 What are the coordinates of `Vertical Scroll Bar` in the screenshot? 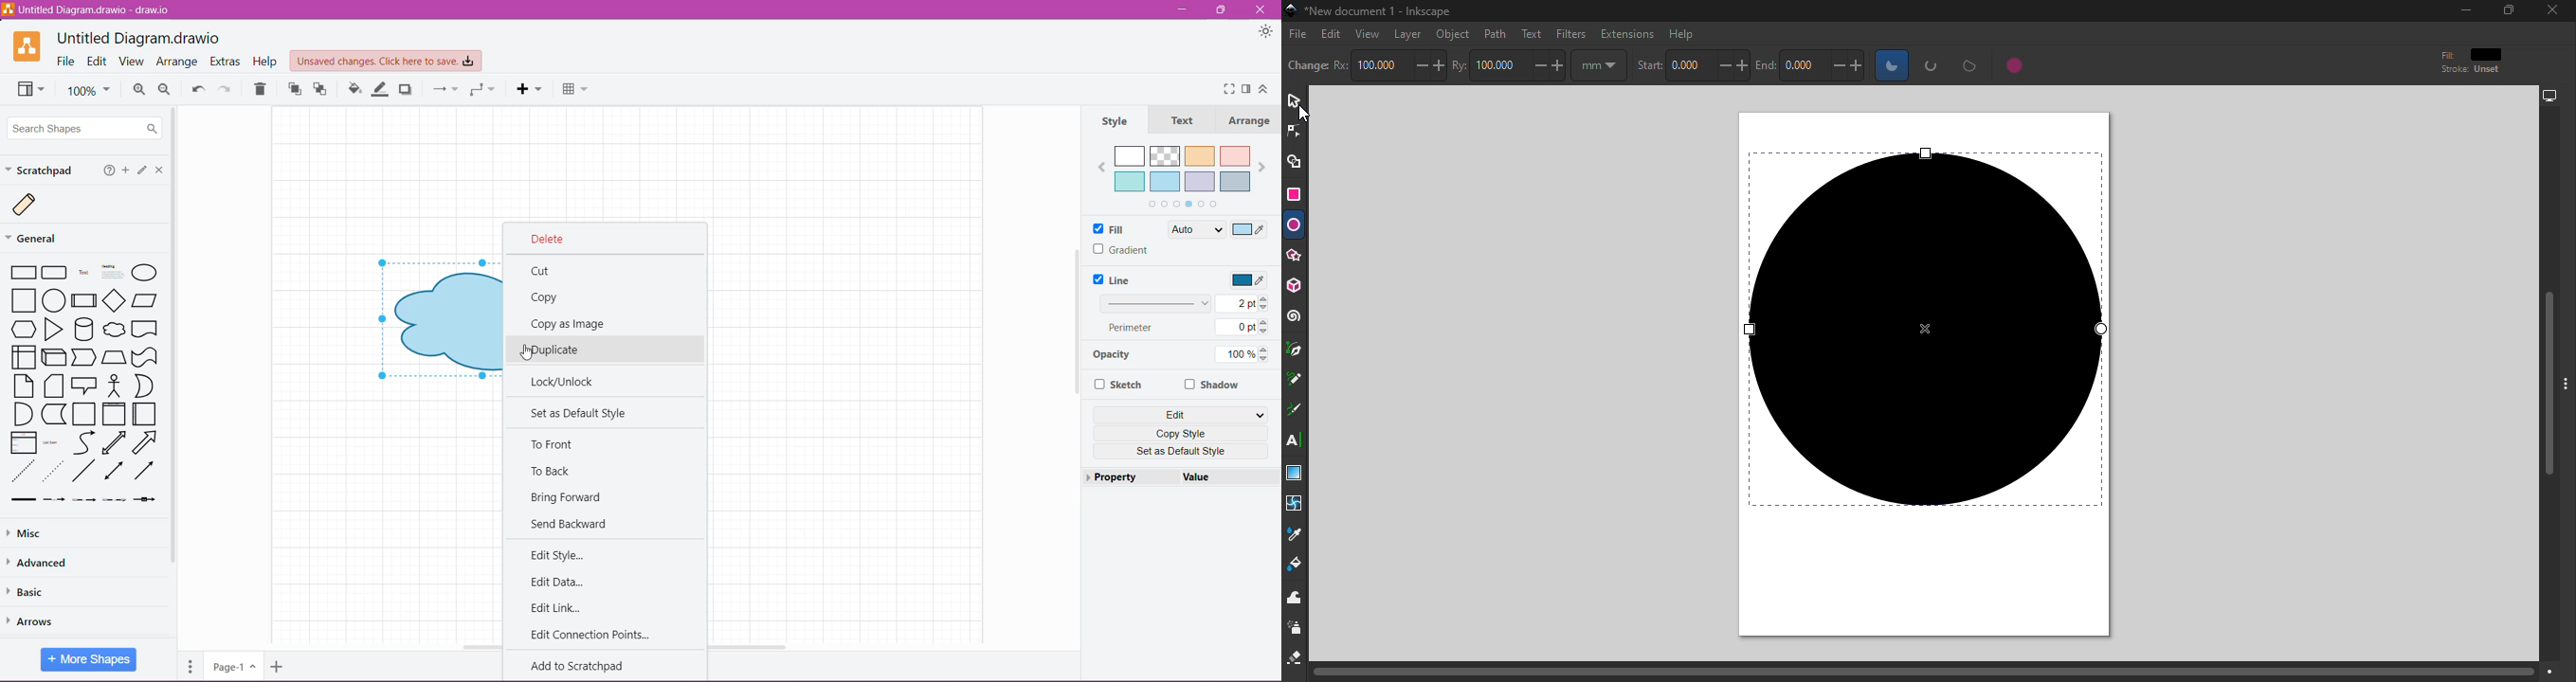 It's located at (176, 372).